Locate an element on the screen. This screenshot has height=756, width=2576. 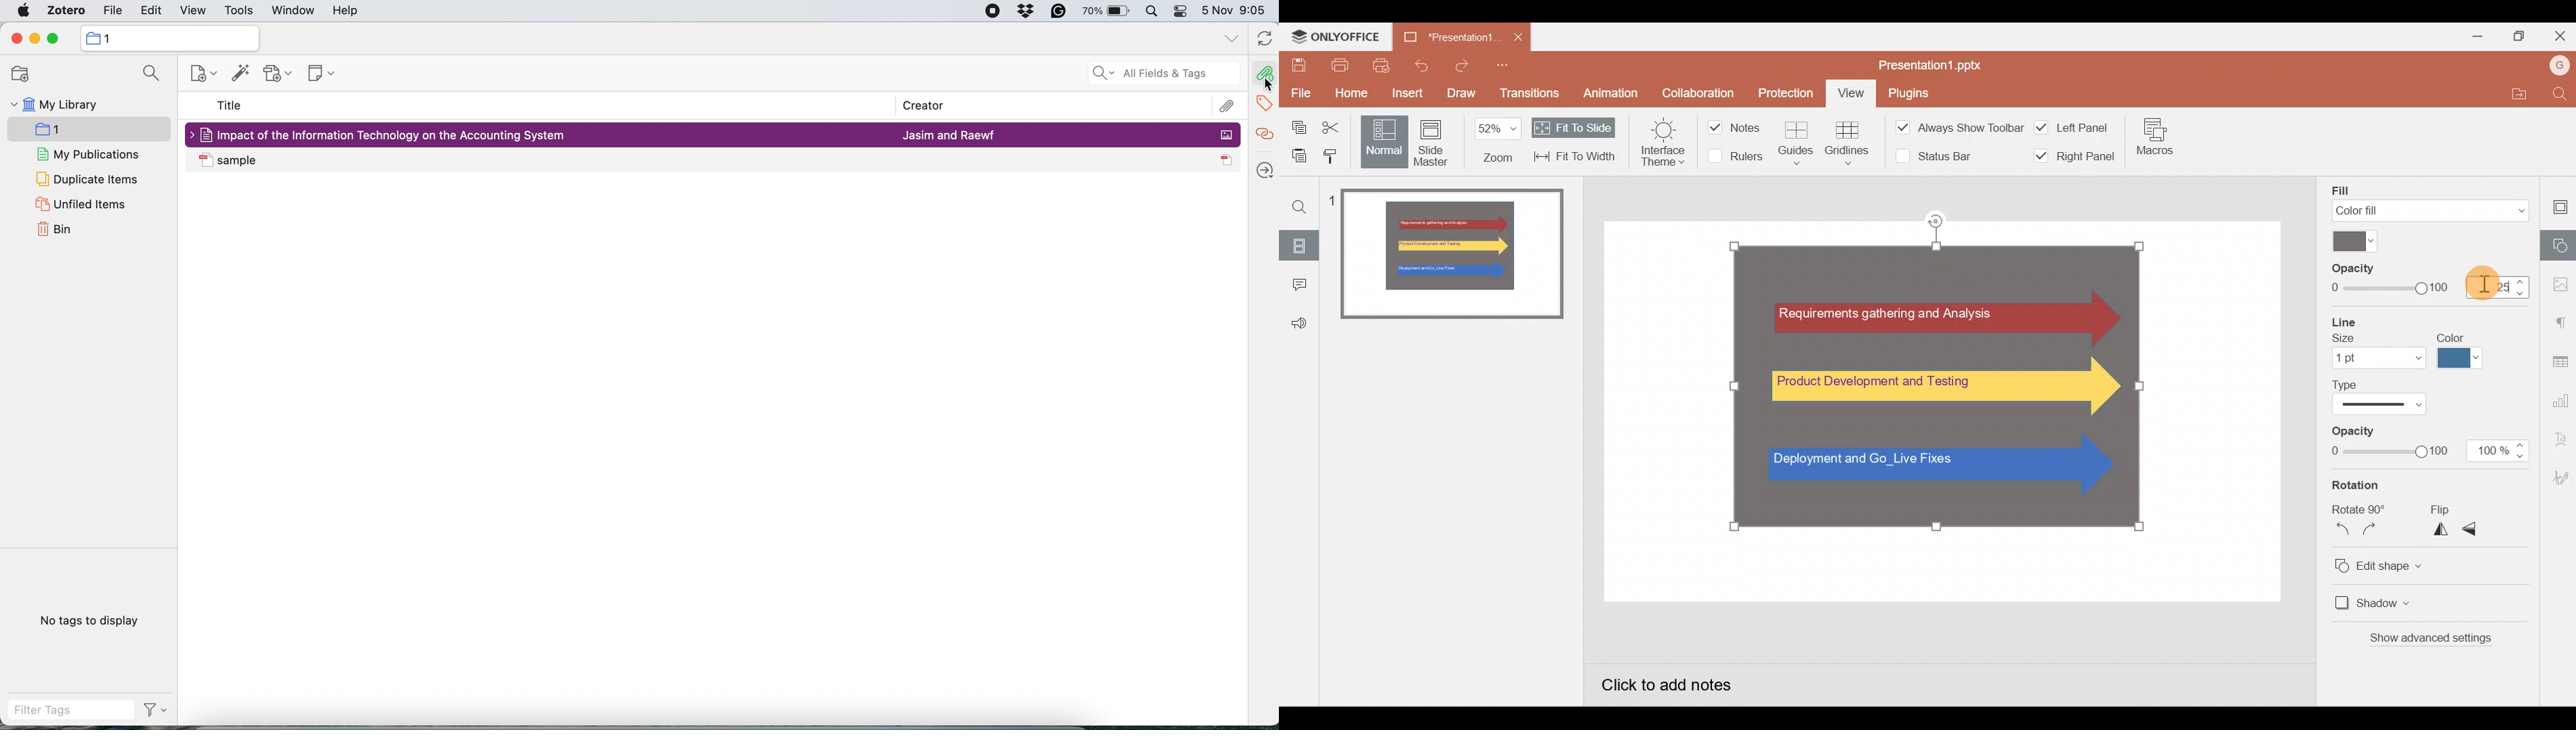
Rotation is located at coordinates (2375, 487).